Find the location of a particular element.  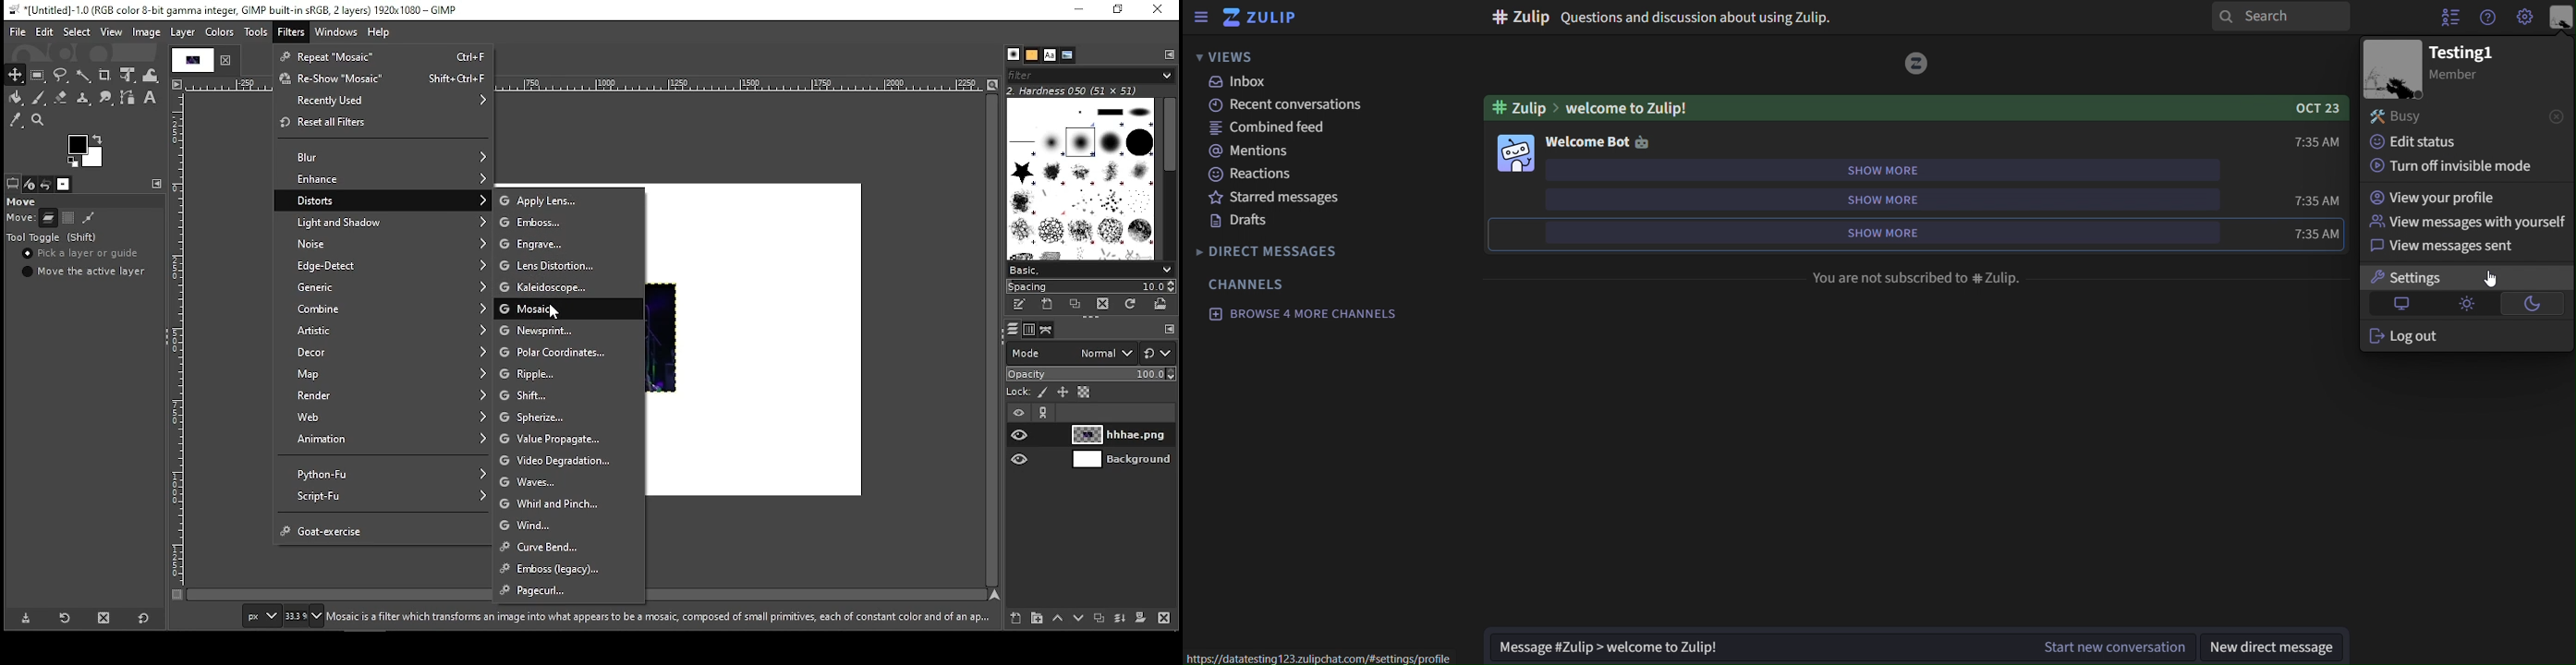

windows is located at coordinates (334, 32).